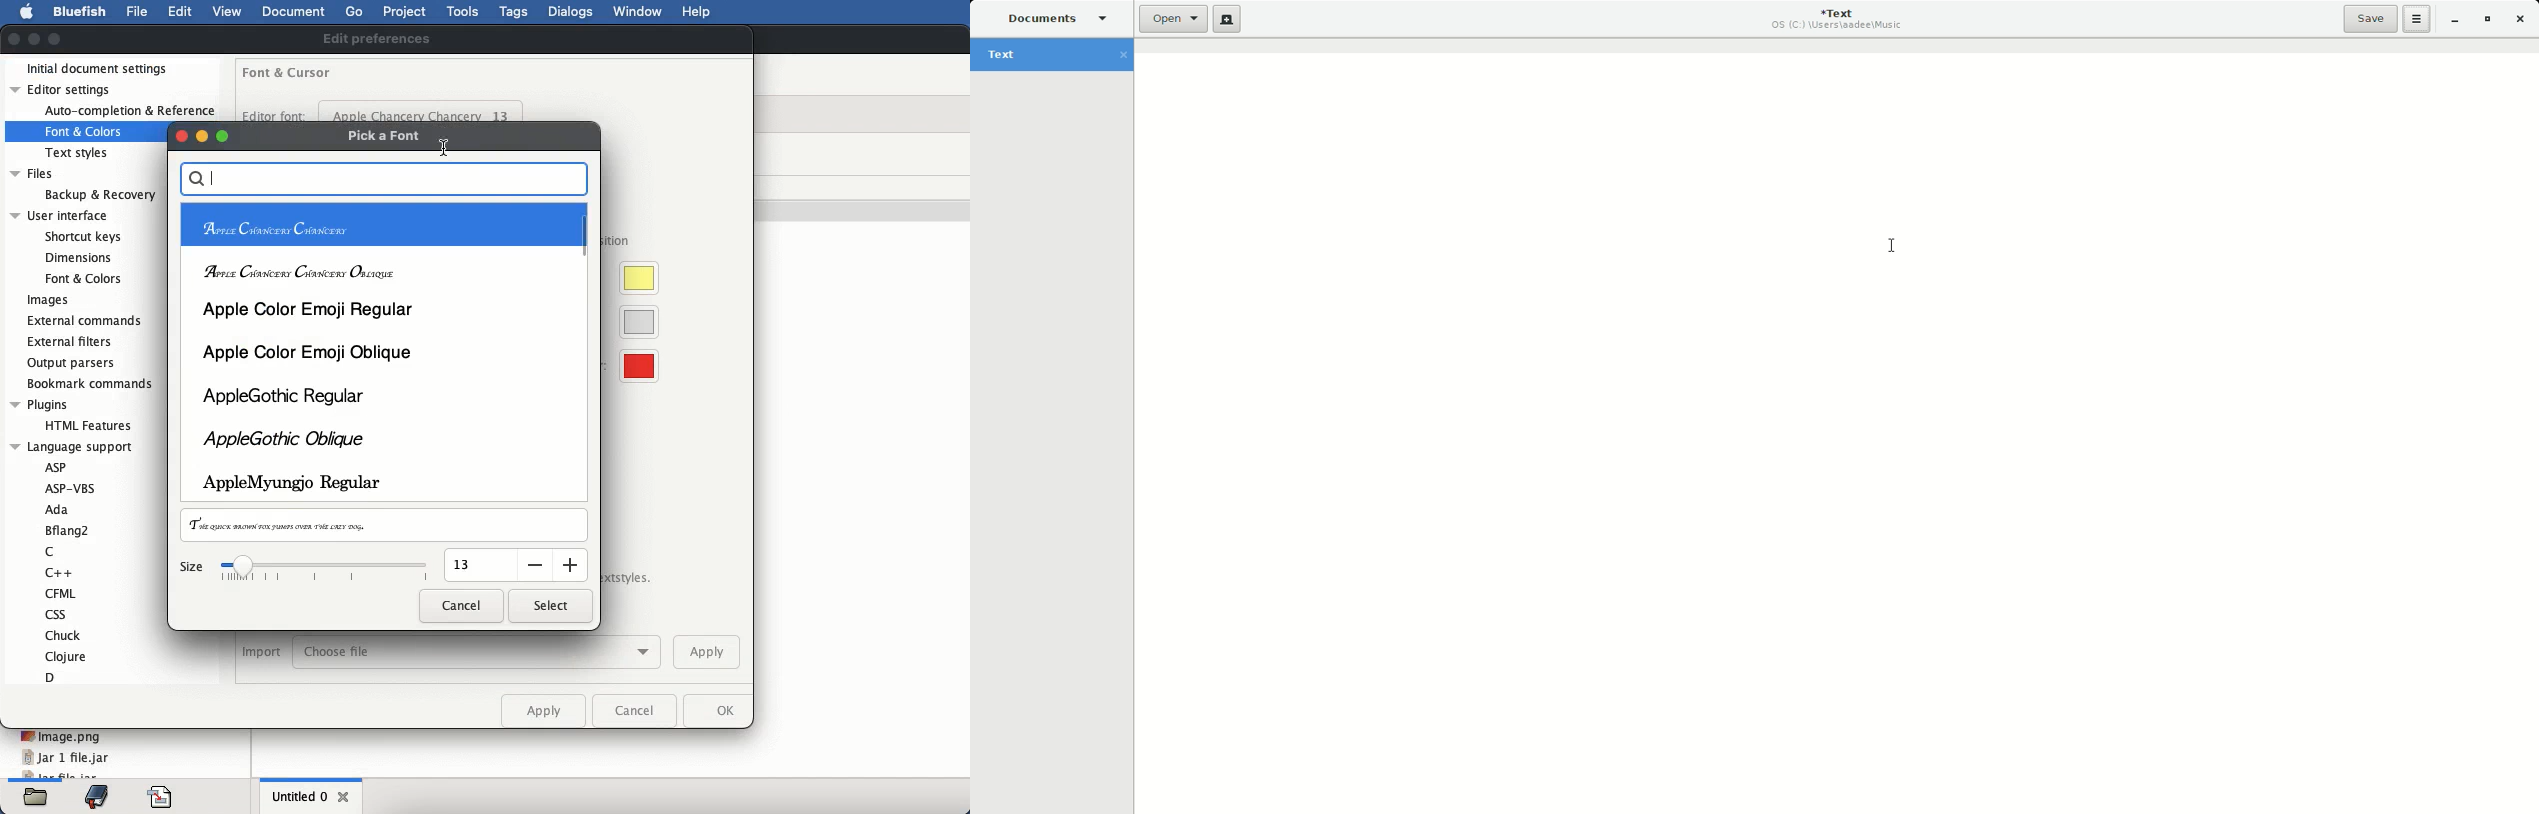 The image size is (2548, 840). What do you see at coordinates (179, 11) in the screenshot?
I see `edit` at bounding box center [179, 11].